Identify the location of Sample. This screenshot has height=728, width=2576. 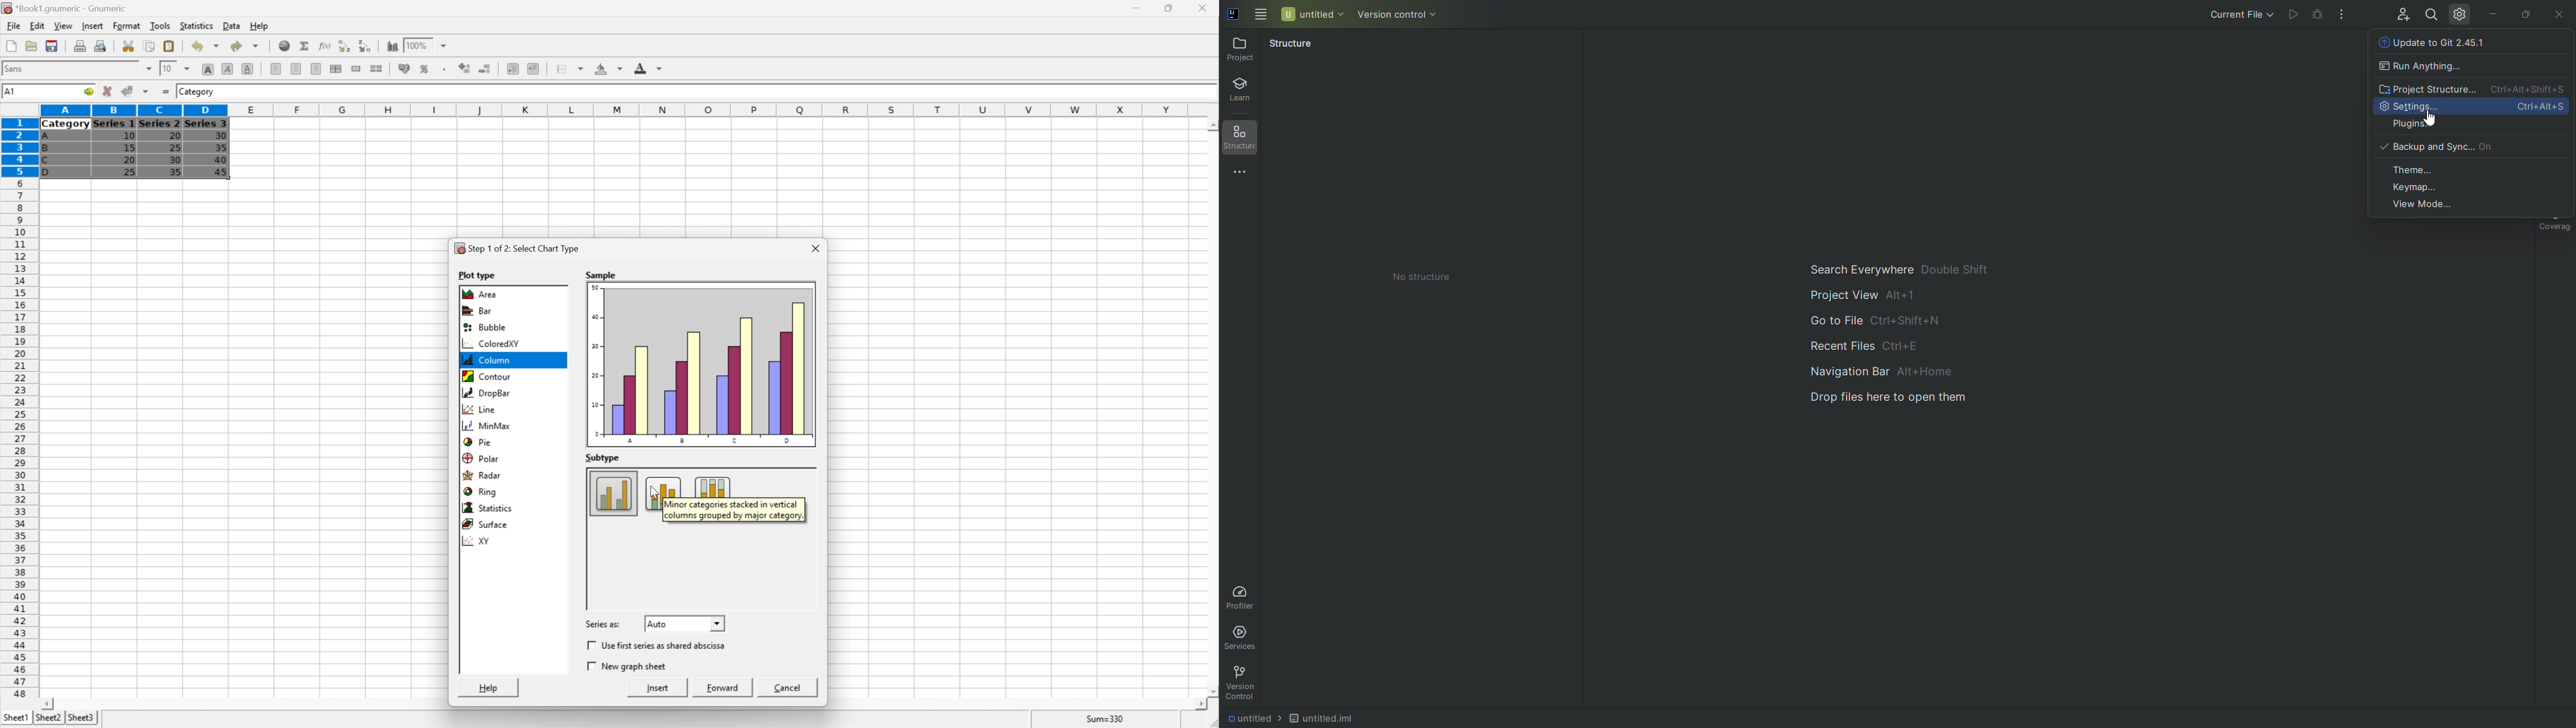
(703, 364).